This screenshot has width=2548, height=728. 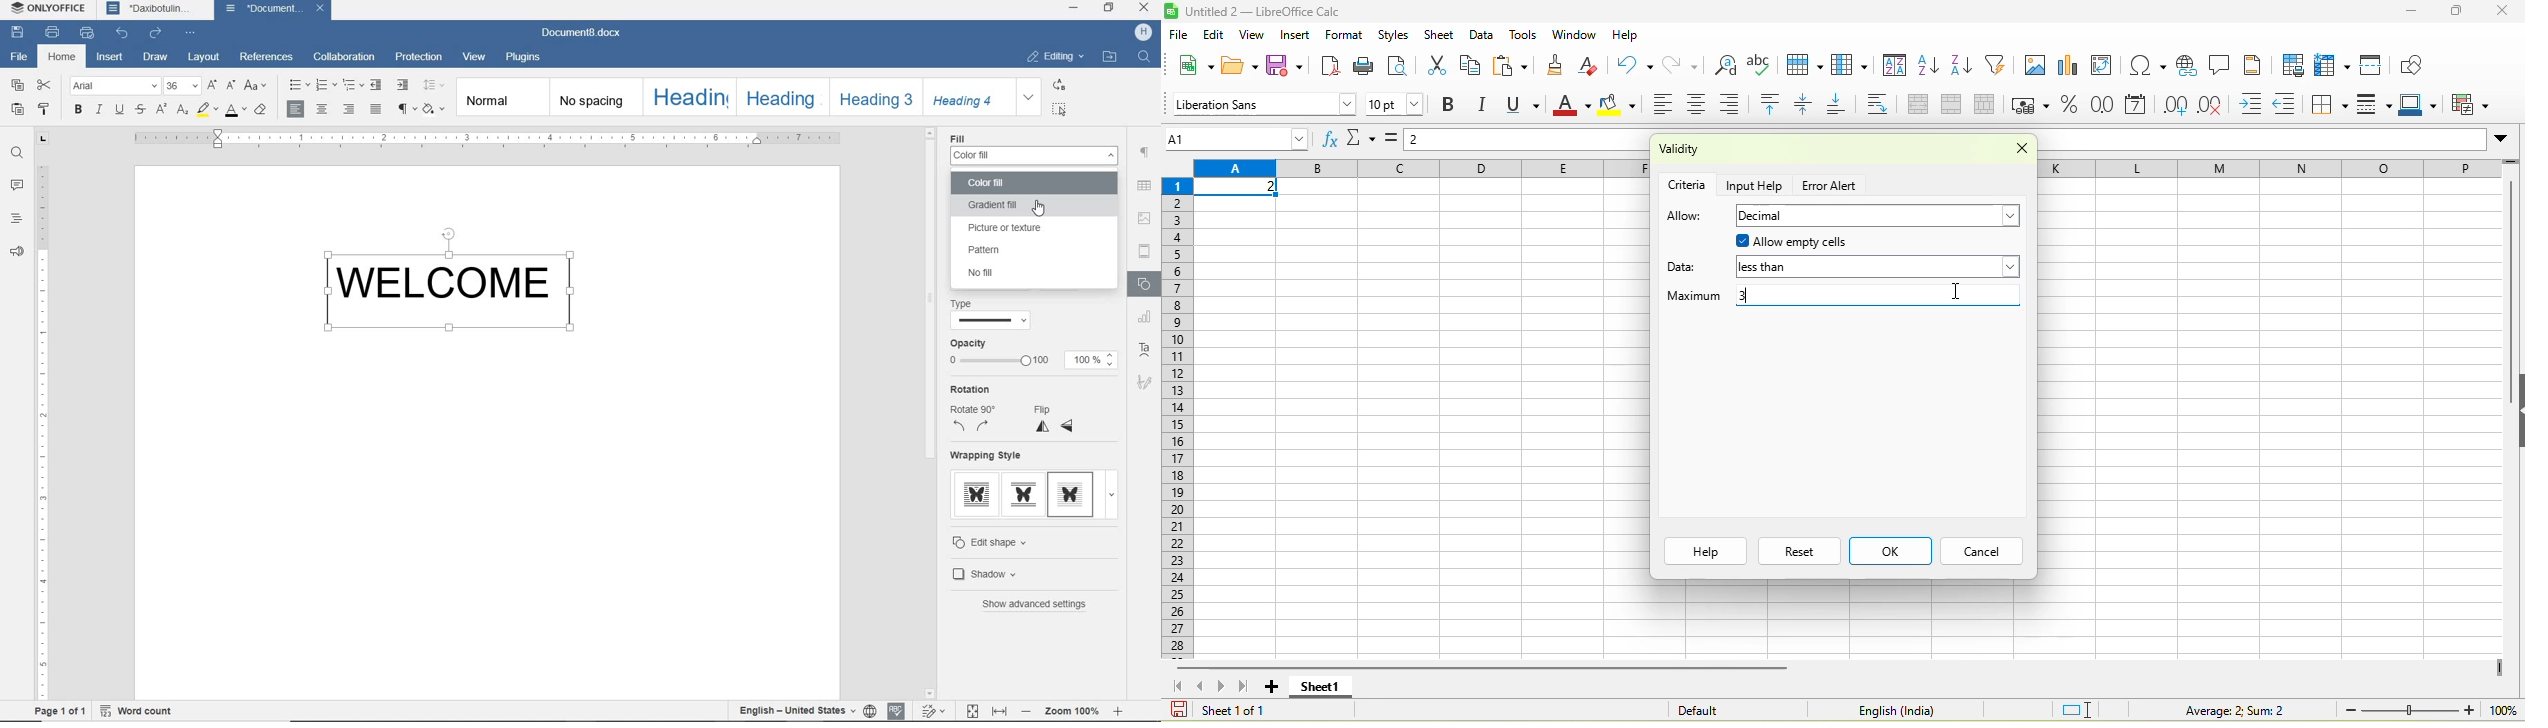 What do you see at coordinates (1688, 183) in the screenshot?
I see `criteria` at bounding box center [1688, 183].